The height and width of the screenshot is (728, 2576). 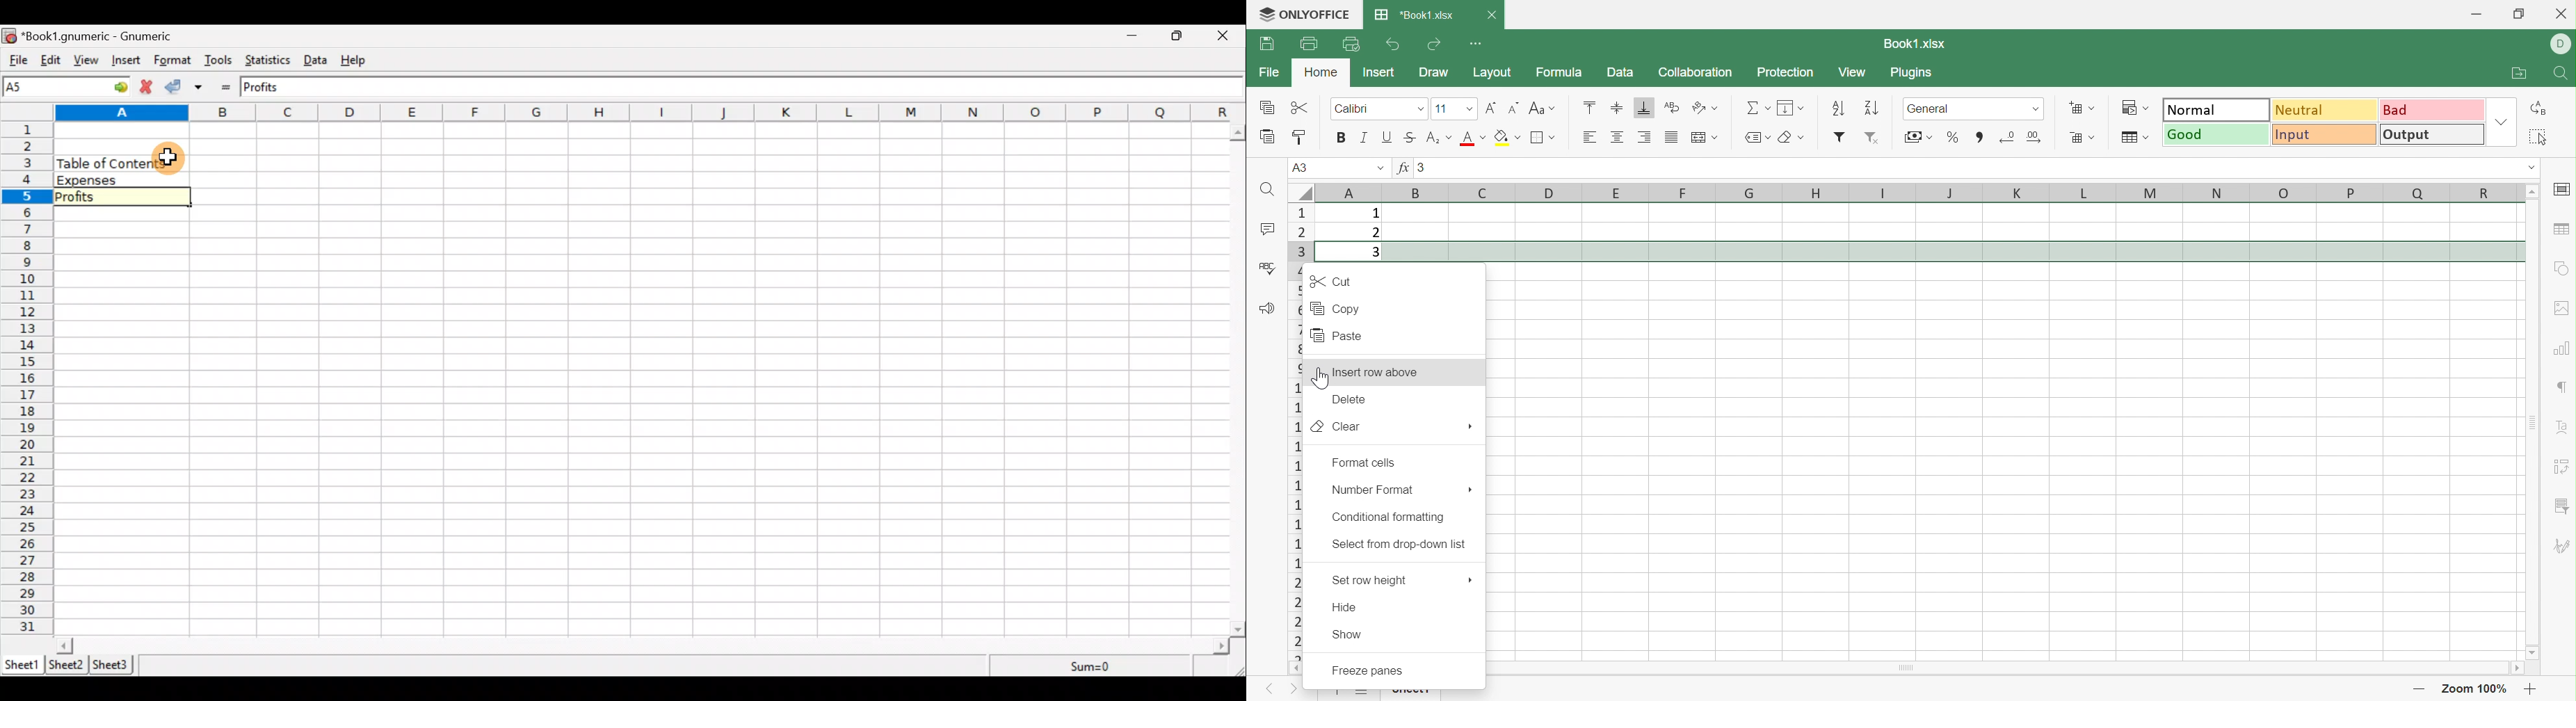 What do you see at coordinates (1319, 71) in the screenshot?
I see `Home` at bounding box center [1319, 71].